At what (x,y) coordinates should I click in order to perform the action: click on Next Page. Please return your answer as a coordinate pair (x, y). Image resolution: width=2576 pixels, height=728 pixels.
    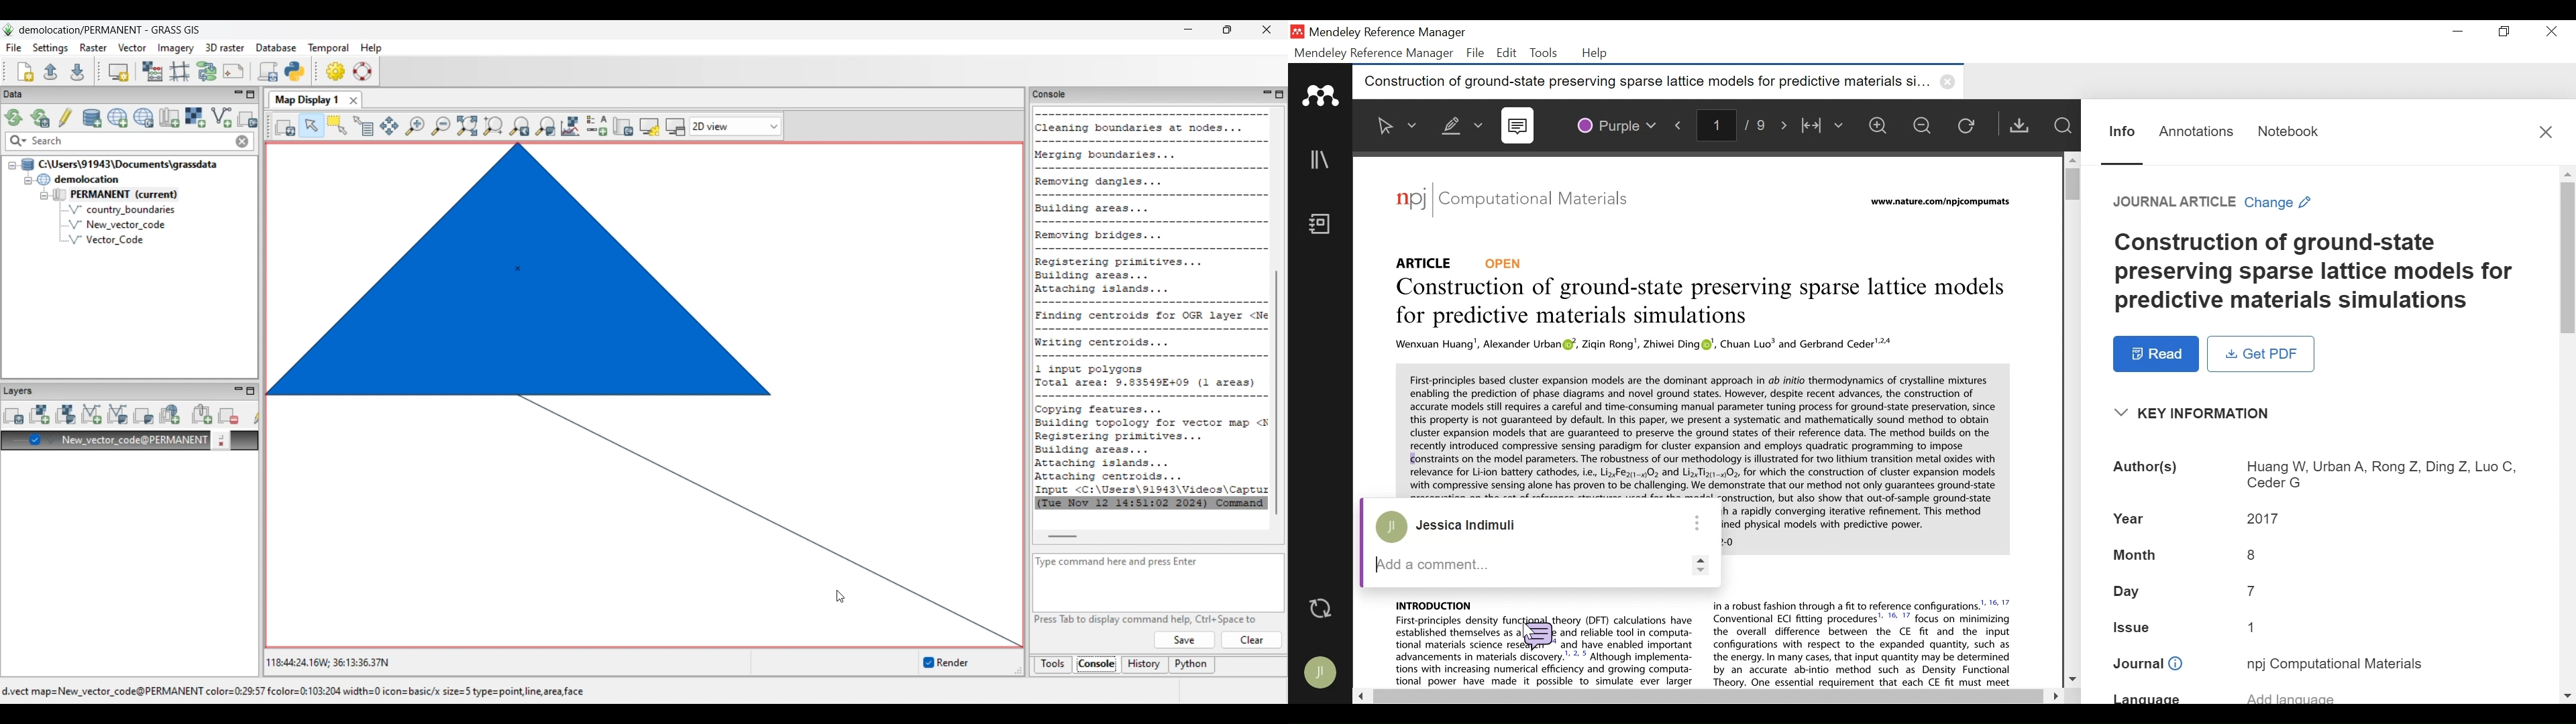
    Looking at the image, I should click on (1785, 125).